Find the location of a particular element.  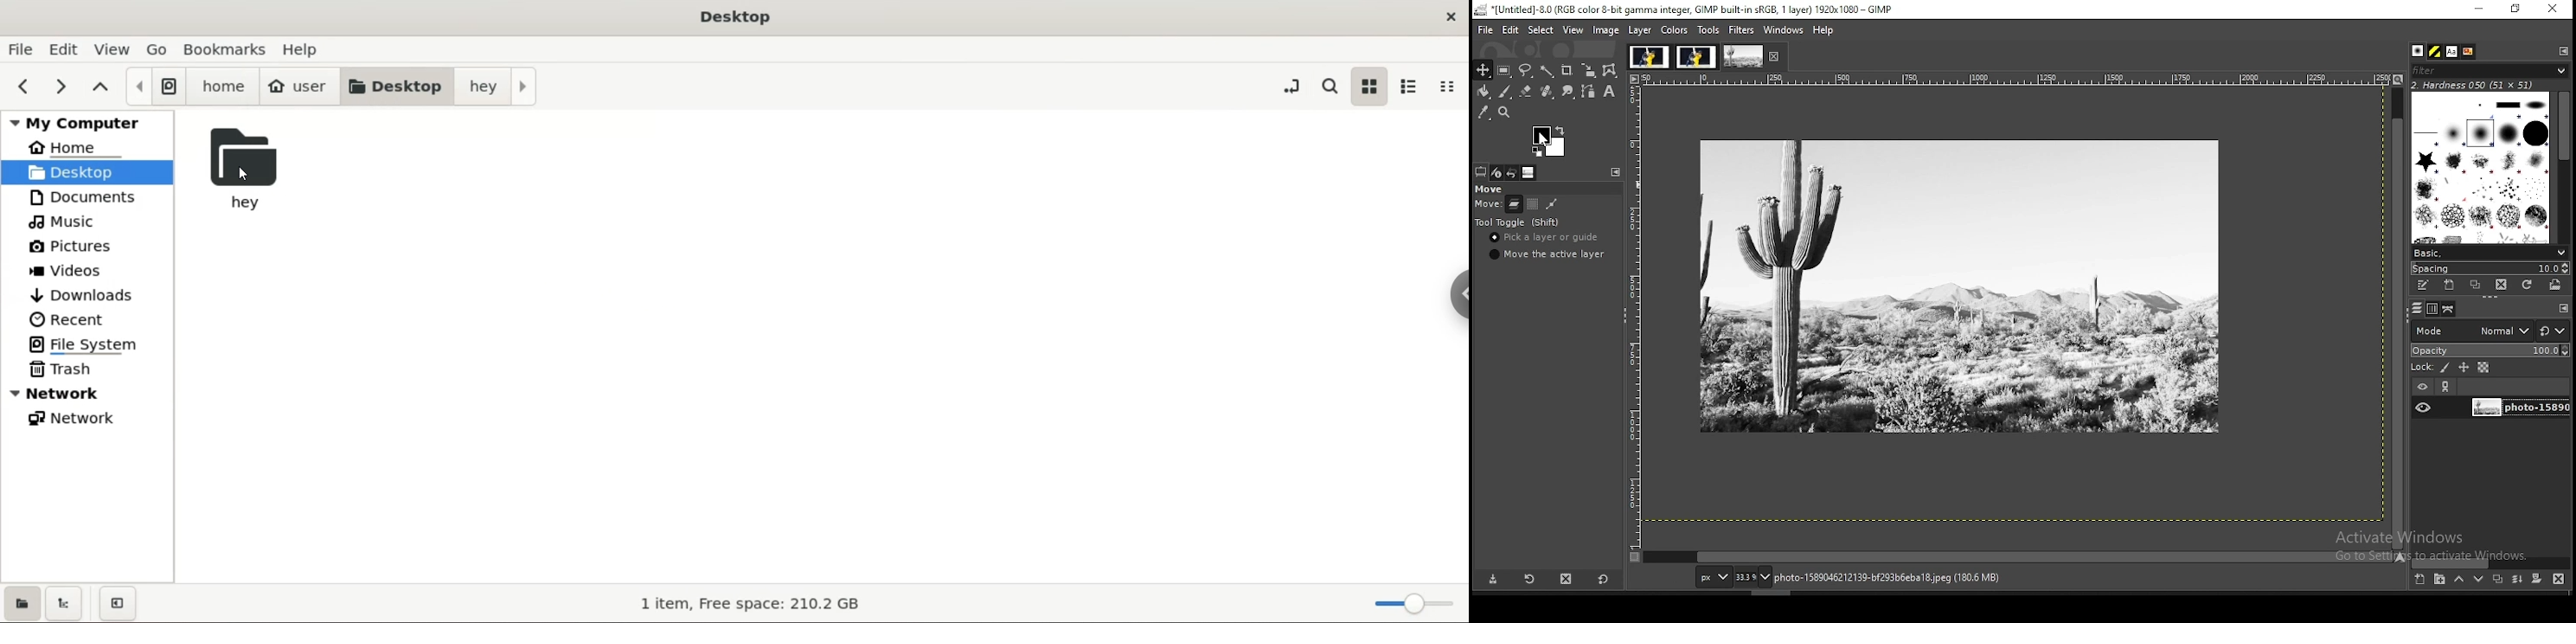

list view is located at coordinates (1412, 86).